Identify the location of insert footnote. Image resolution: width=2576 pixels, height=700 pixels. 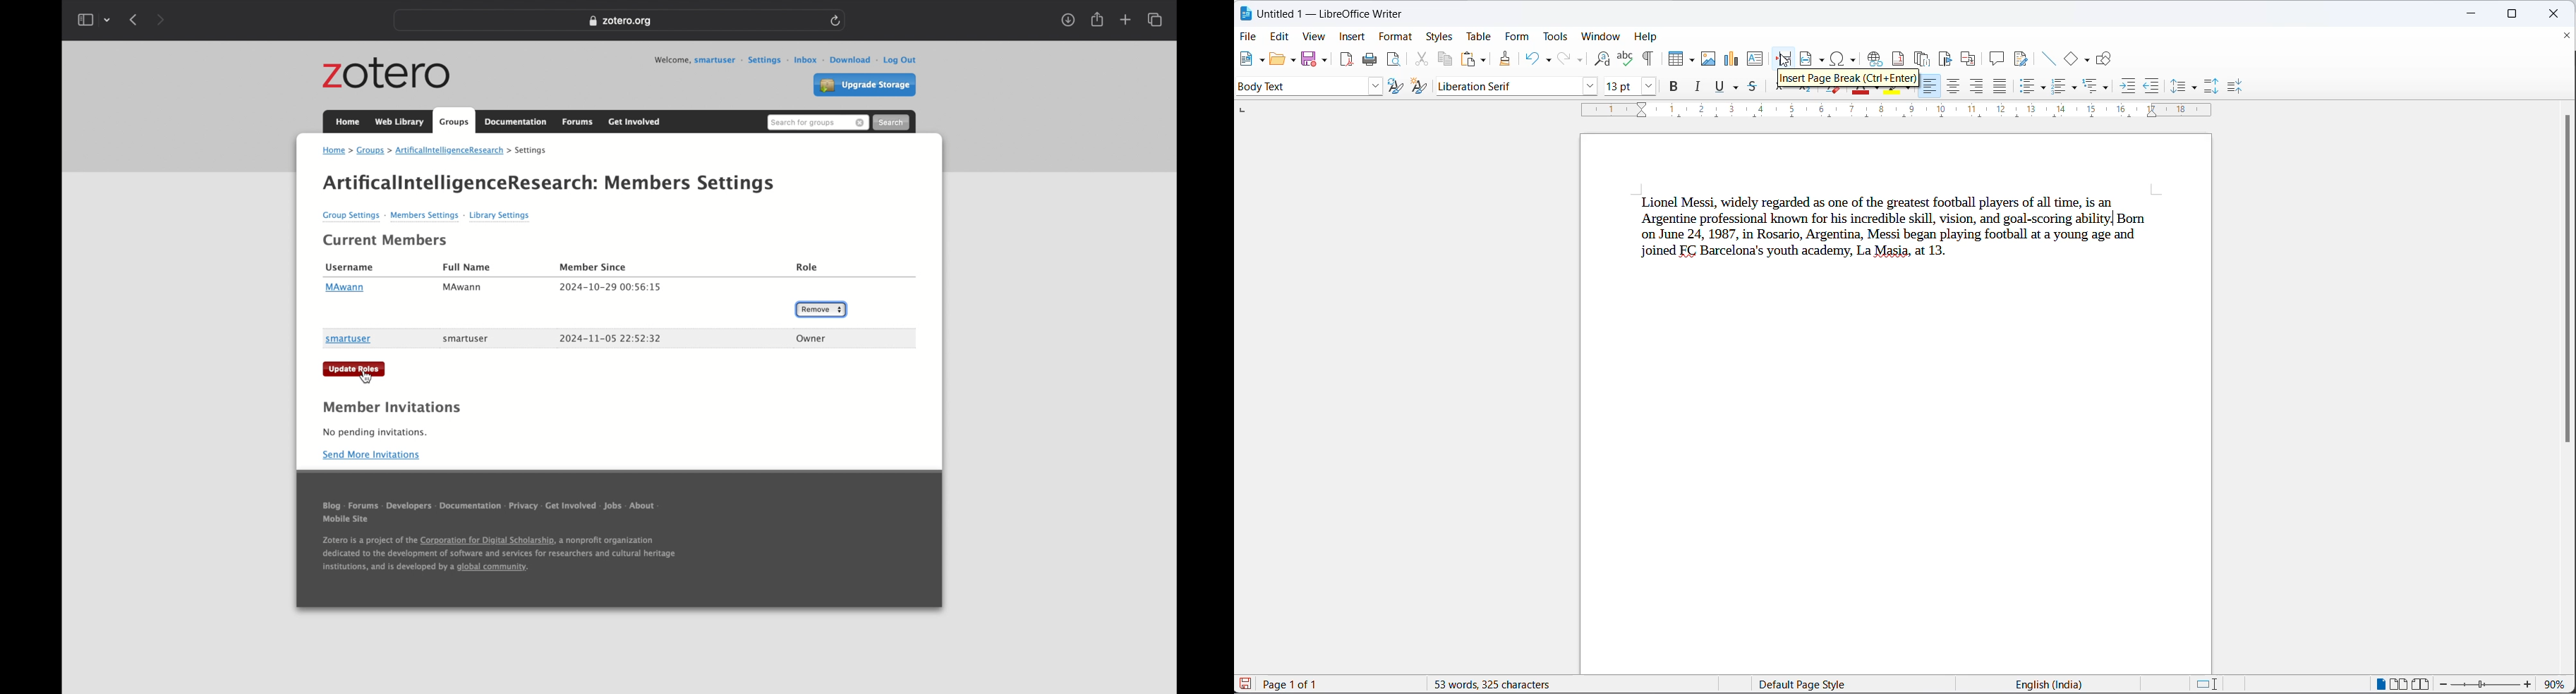
(1899, 59).